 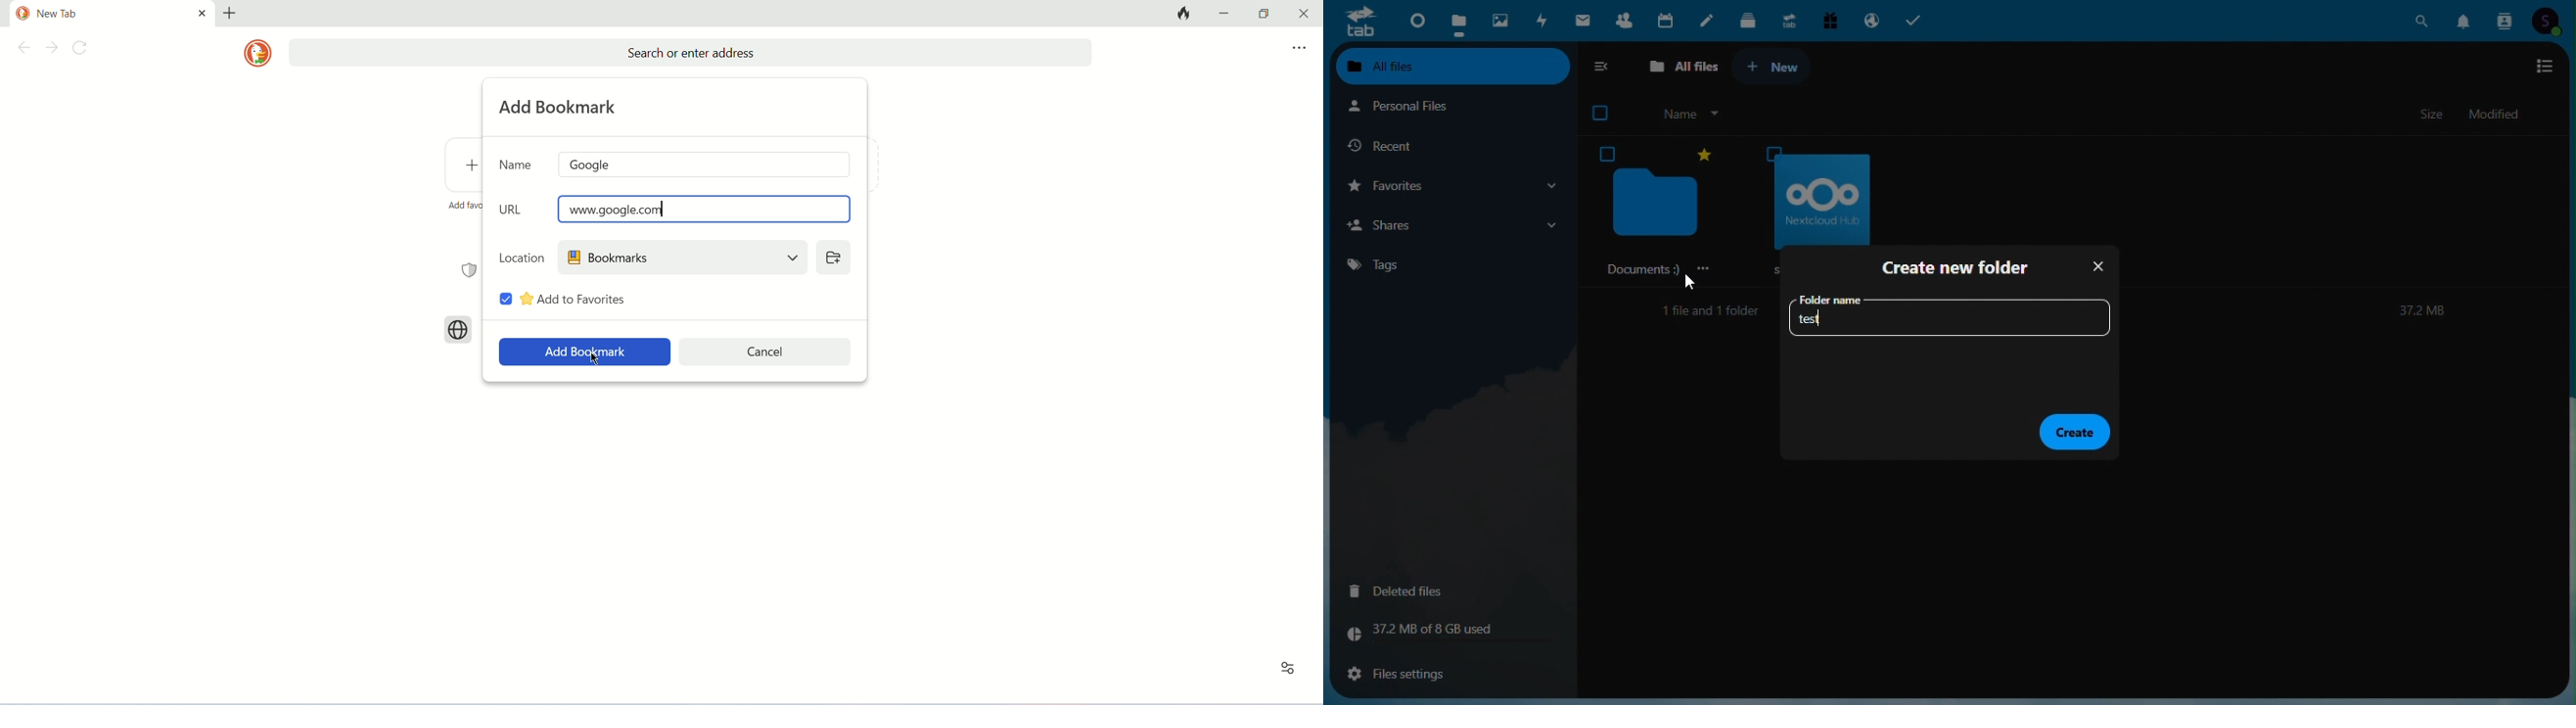 What do you see at coordinates (2425, 310) in the screenshot?
I see `372M8` at bounding box center [2425, 310].